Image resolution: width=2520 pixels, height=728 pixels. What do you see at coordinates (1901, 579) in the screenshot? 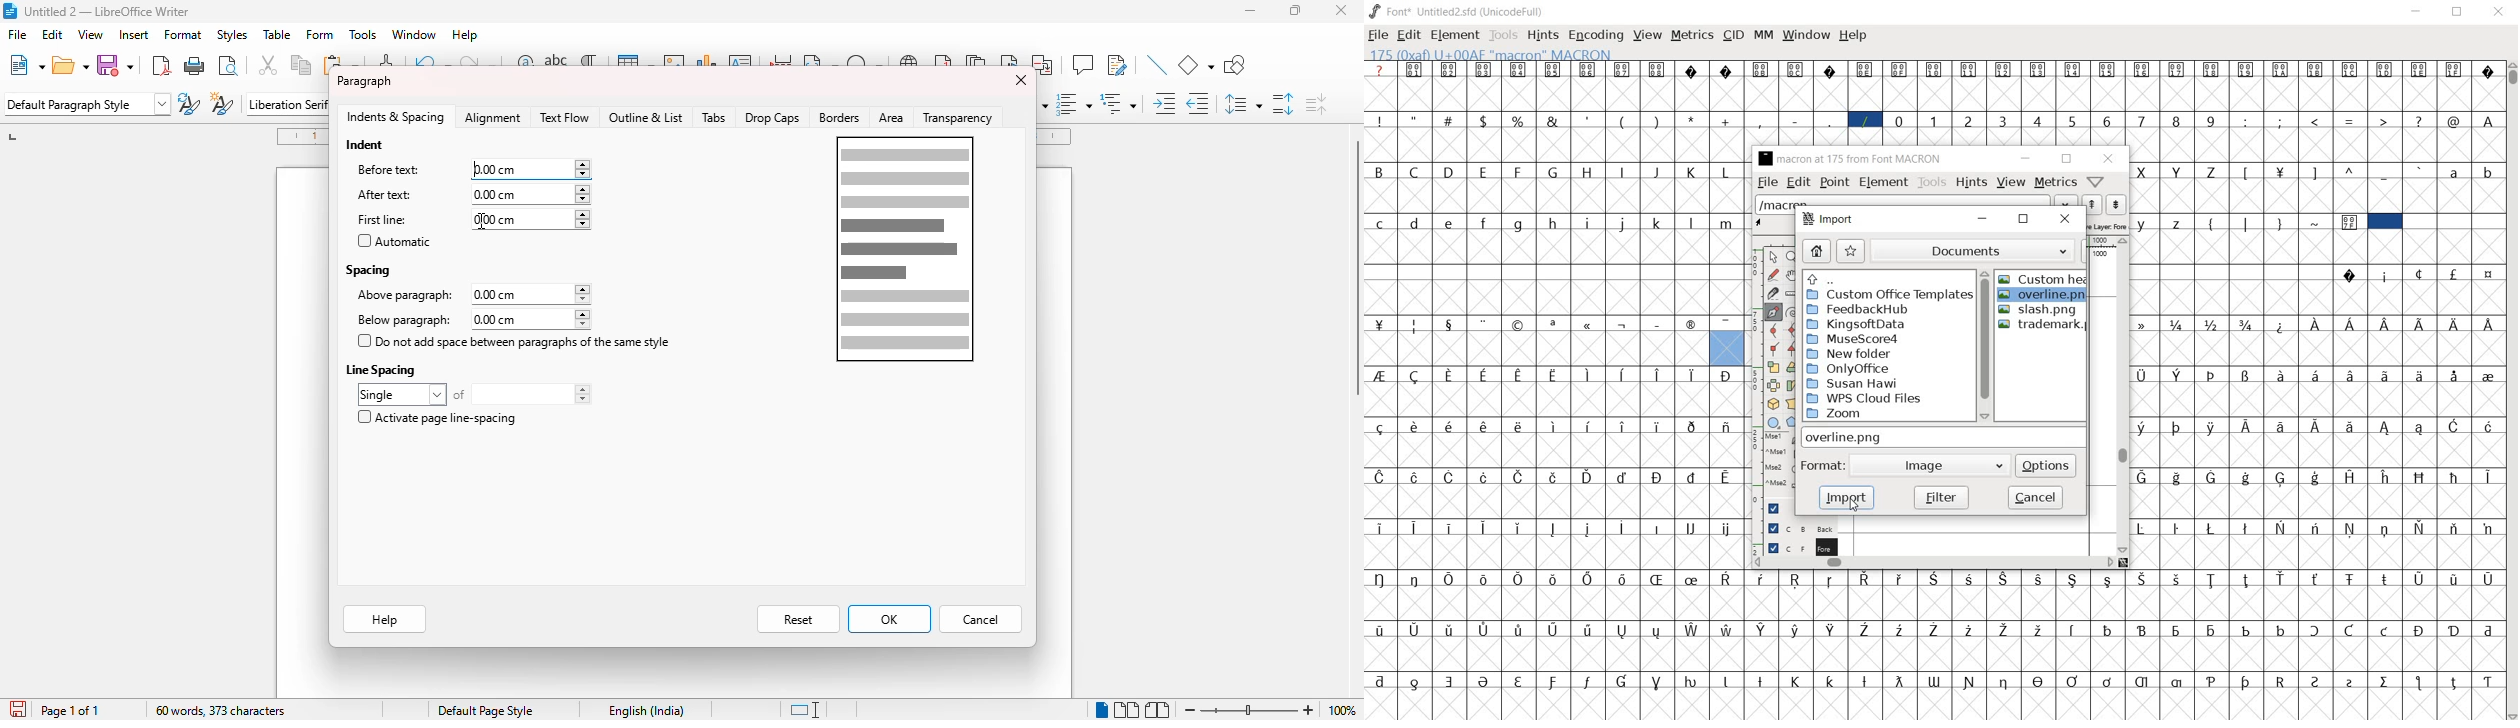
I see `Symbol` at bounding box center [1901, 579].